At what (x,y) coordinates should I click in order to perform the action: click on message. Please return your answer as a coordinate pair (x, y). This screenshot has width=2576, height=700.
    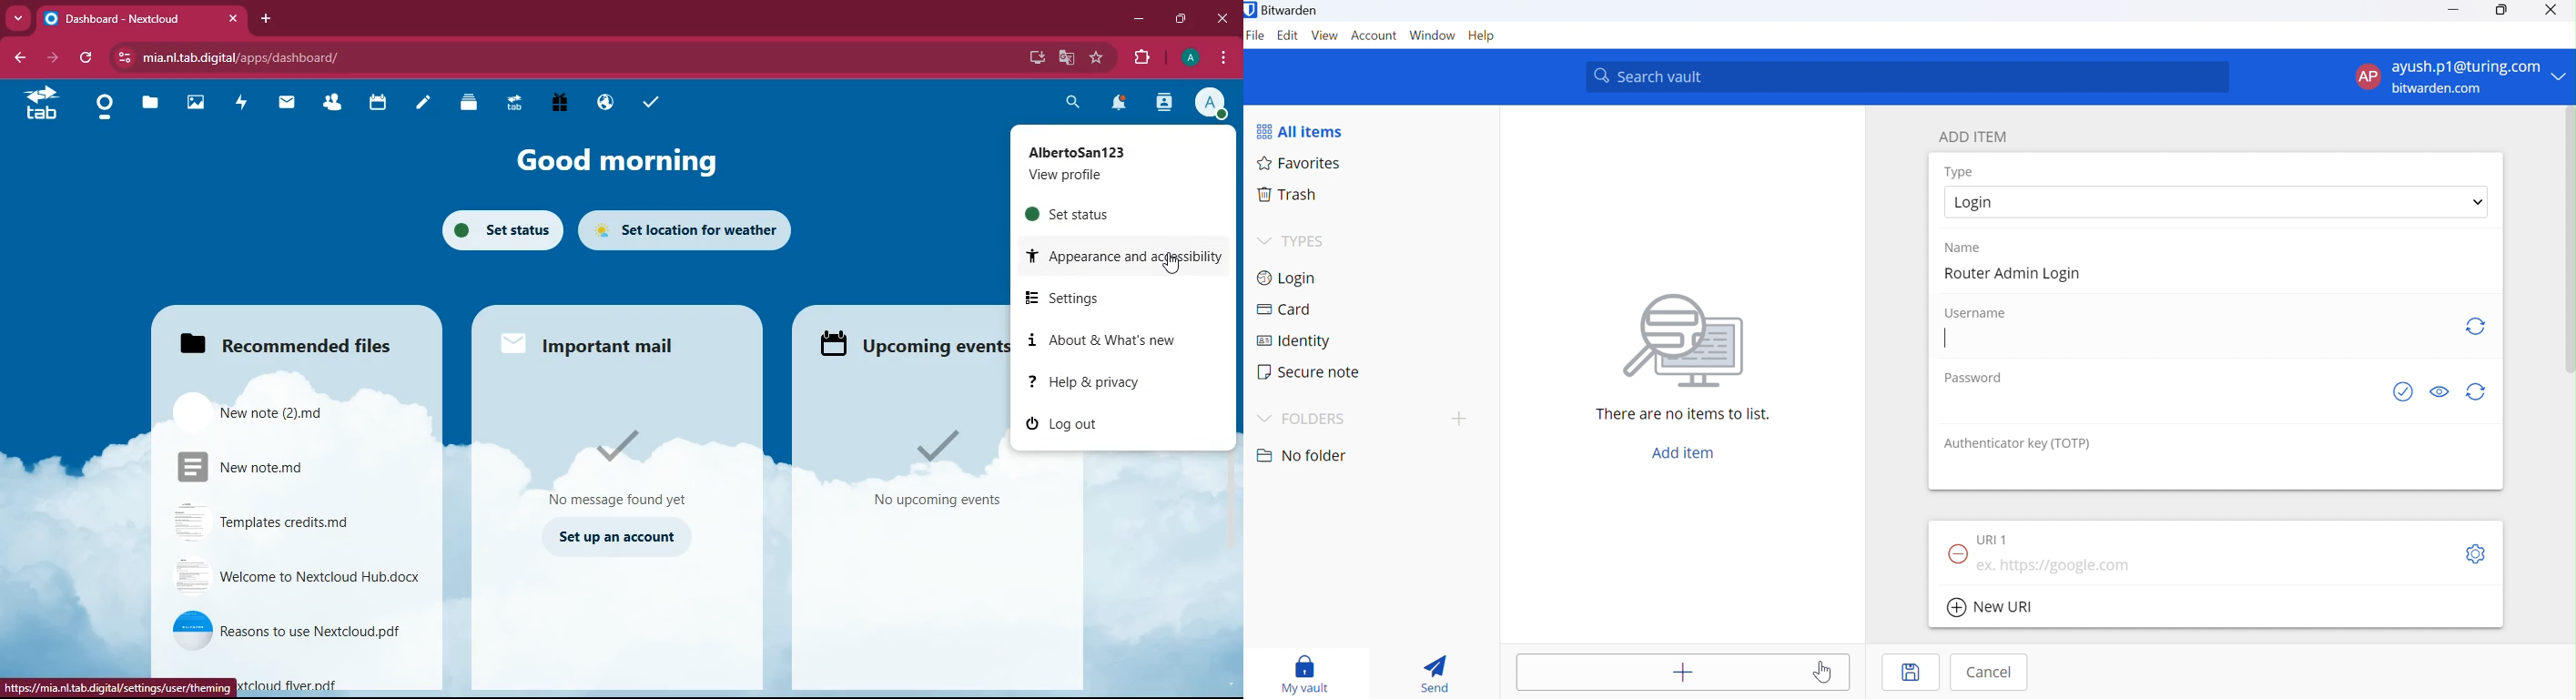
    Looking at the image, I should click on (630, 461).